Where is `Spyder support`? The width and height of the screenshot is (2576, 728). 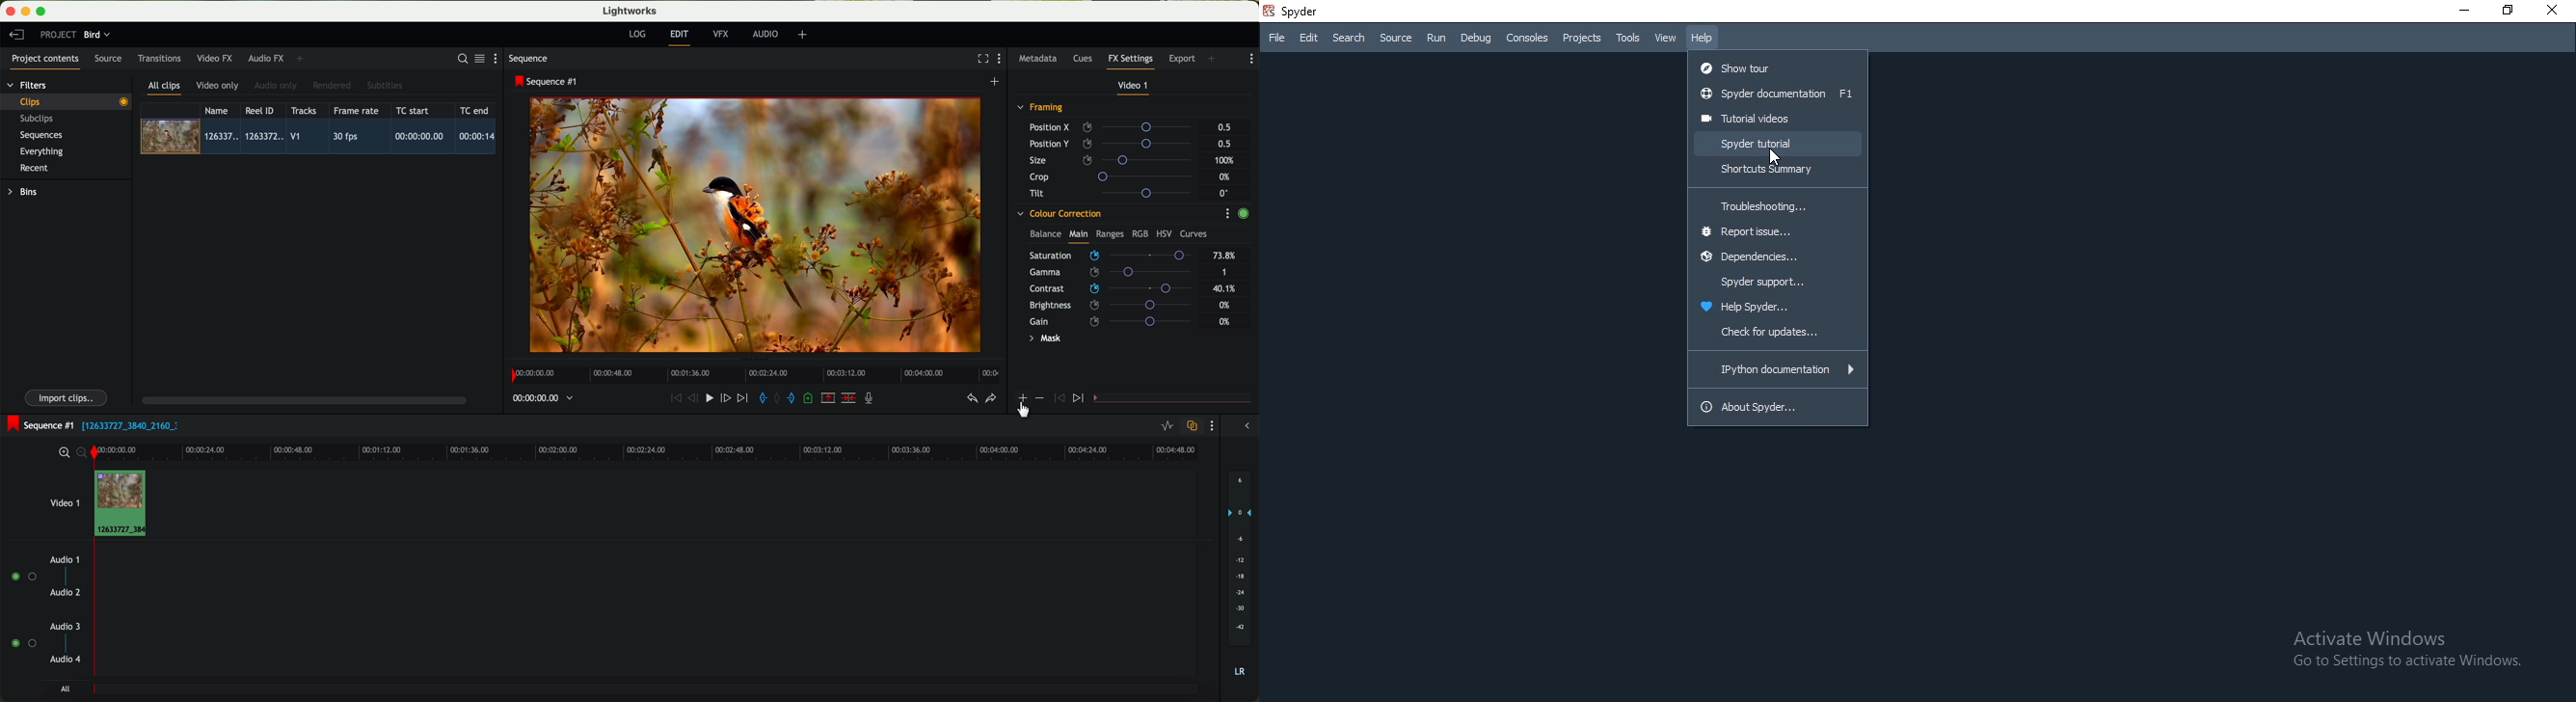 Spyder support is located at coordinates (1778, 284).